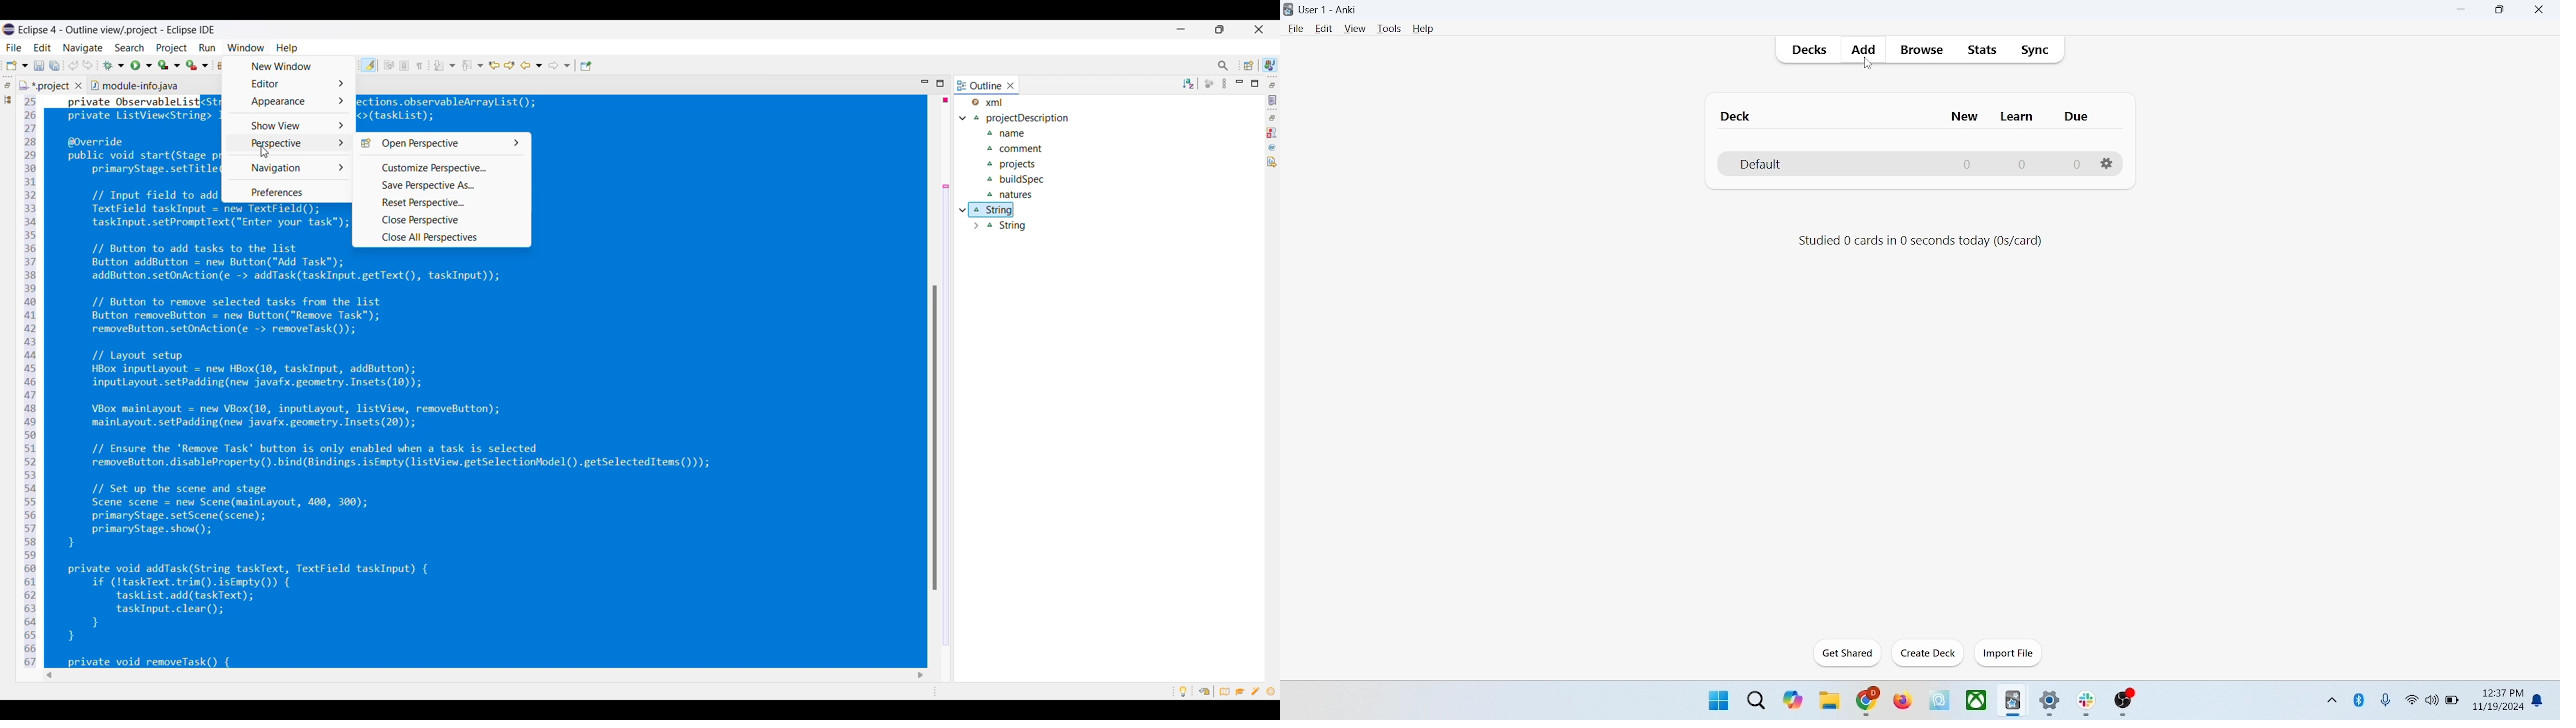 This screenshot has width=2576, height=728. What do you see at coordinates (2014, 702) in the screenshot?
I see `icon` at bounding box center [2014, 702].